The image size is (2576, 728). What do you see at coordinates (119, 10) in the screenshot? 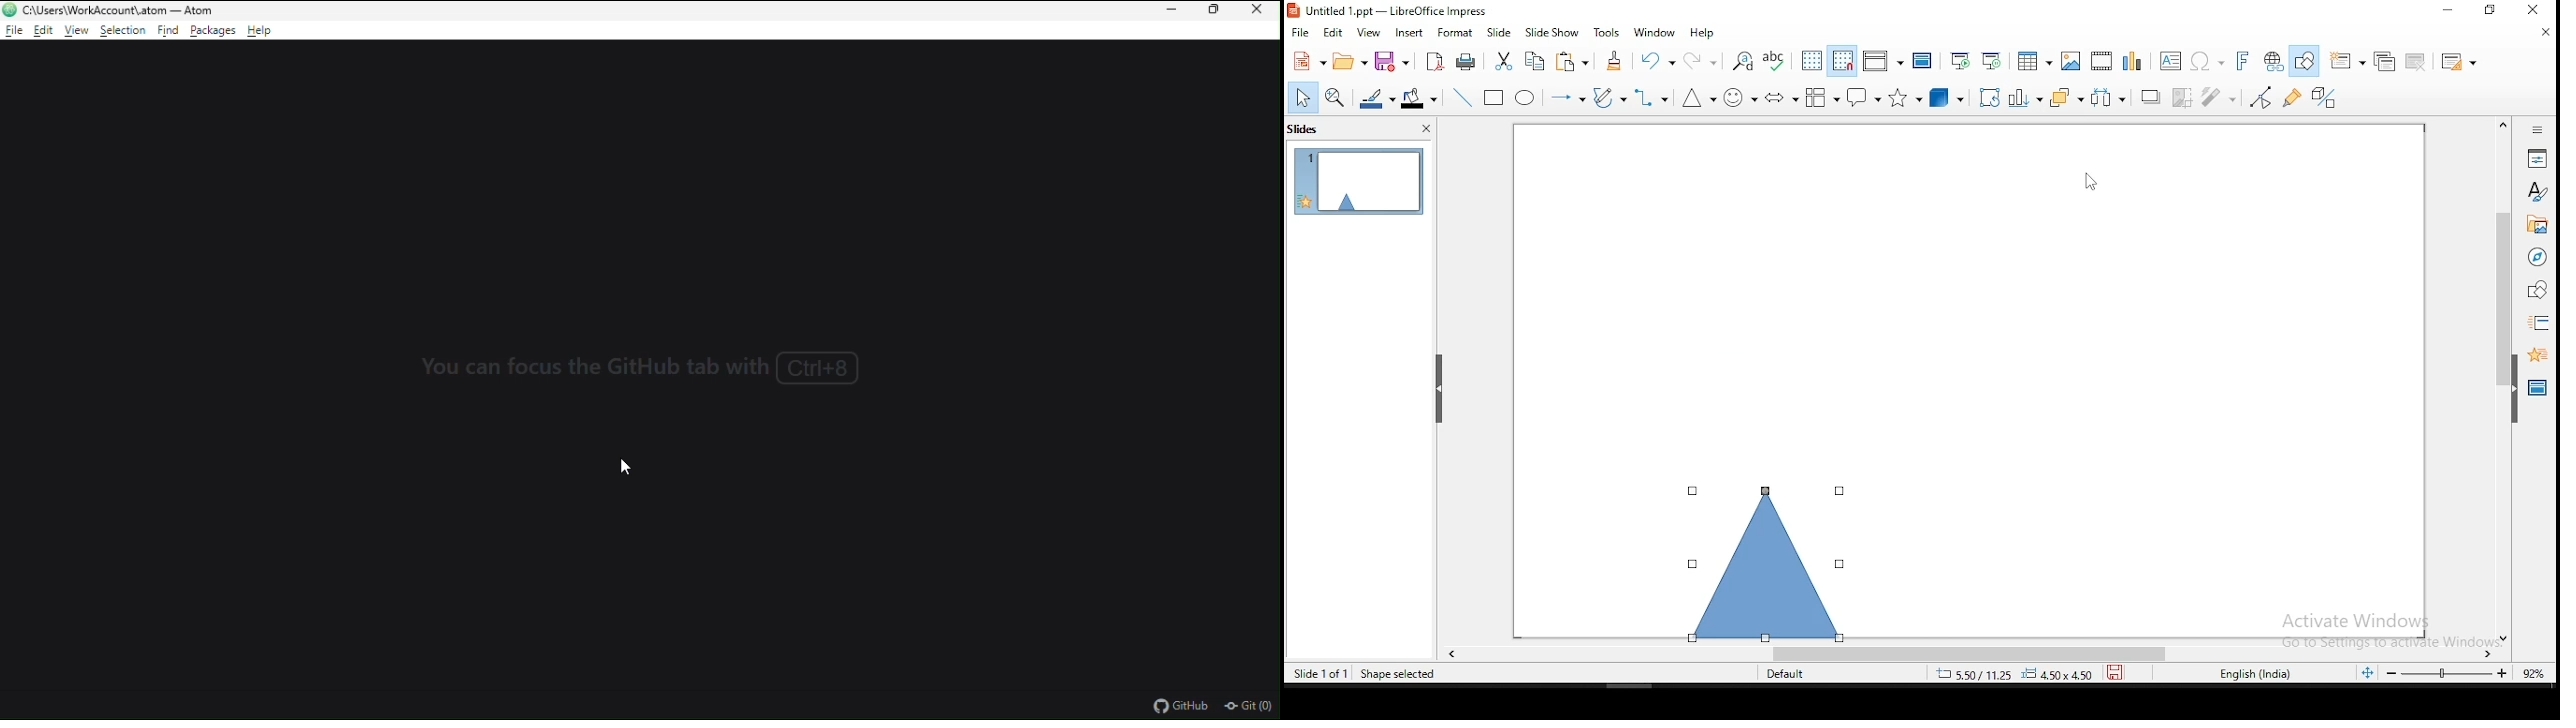
I see `file name and file path` at bounding box center [119, 10].